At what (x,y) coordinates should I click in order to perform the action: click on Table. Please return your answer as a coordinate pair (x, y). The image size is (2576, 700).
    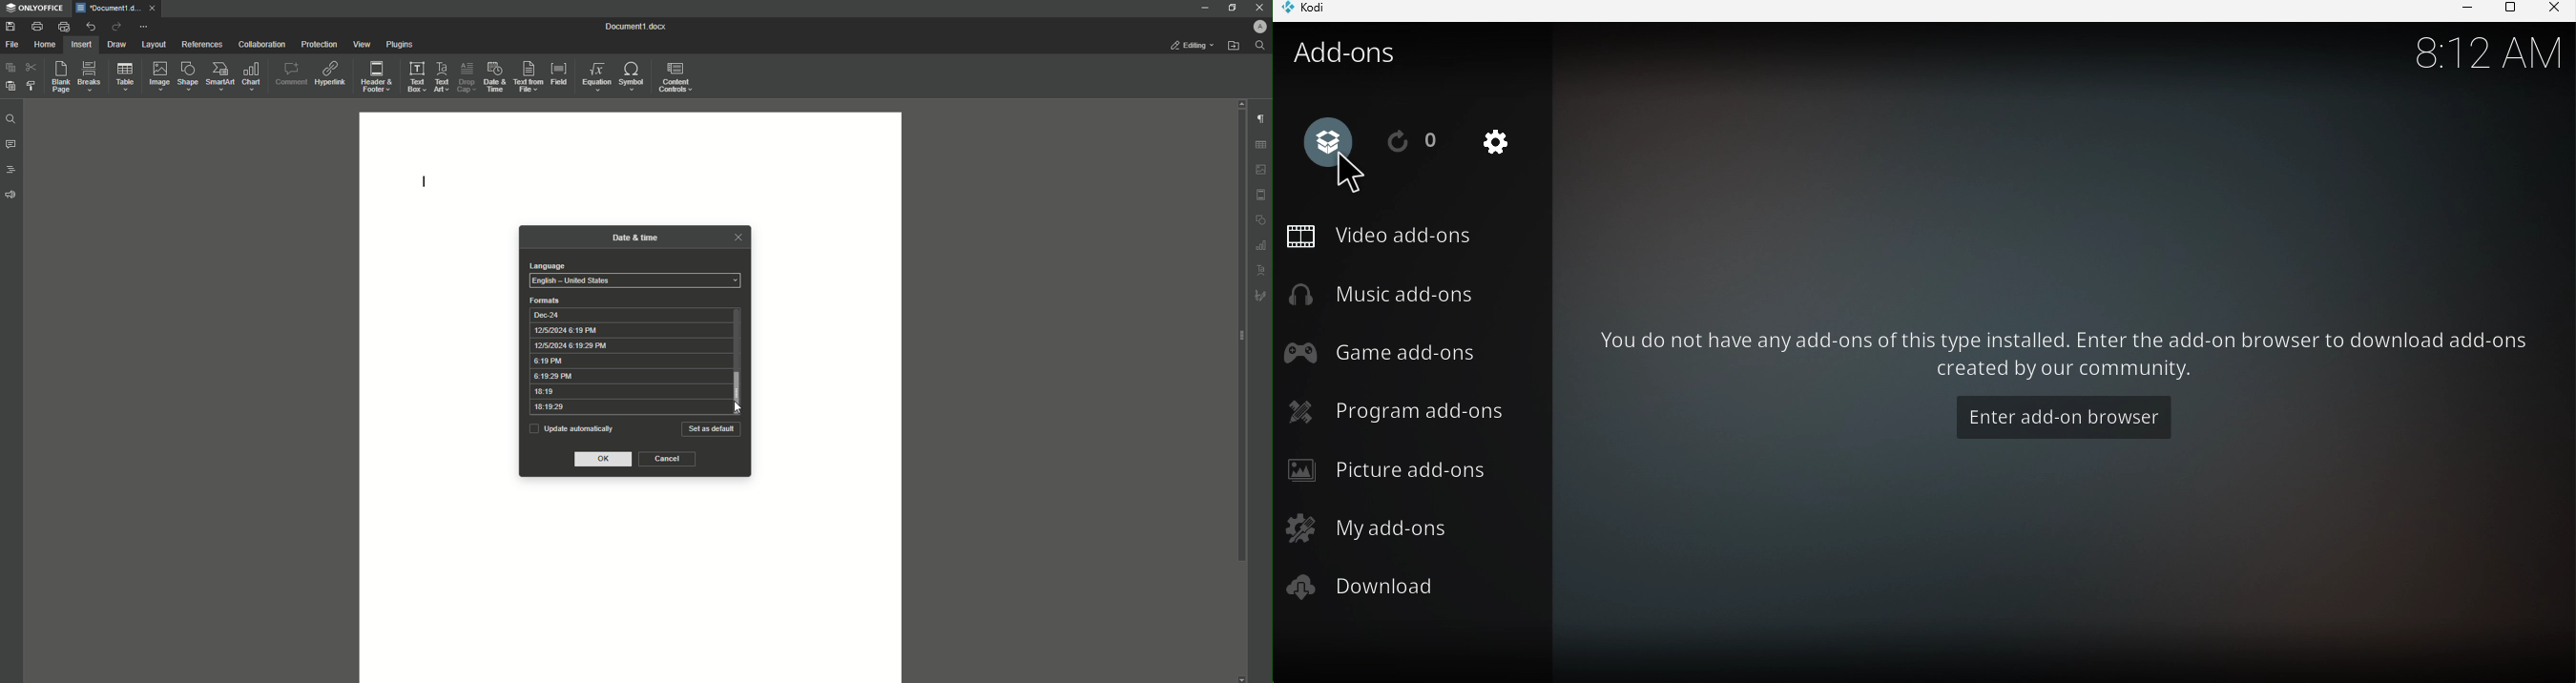
    Looking at the image, I should click on (122, 76).